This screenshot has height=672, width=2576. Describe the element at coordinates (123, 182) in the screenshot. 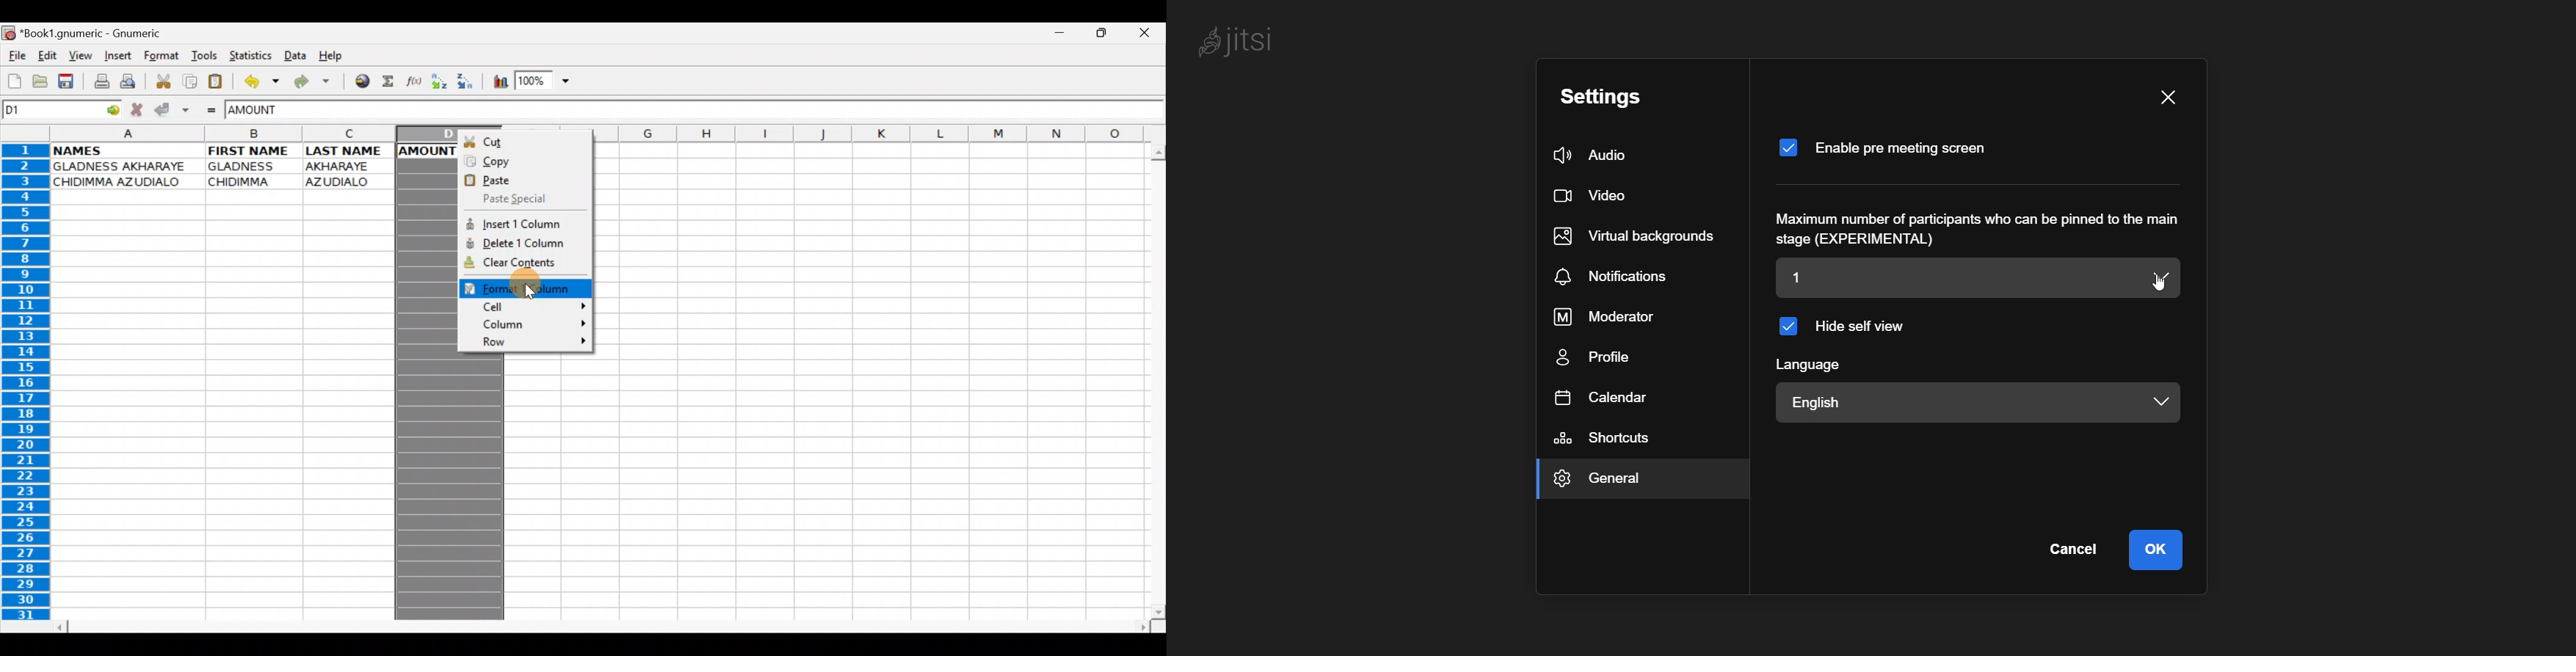

I see `CHIDIMMA AZUDIALO` at that location.